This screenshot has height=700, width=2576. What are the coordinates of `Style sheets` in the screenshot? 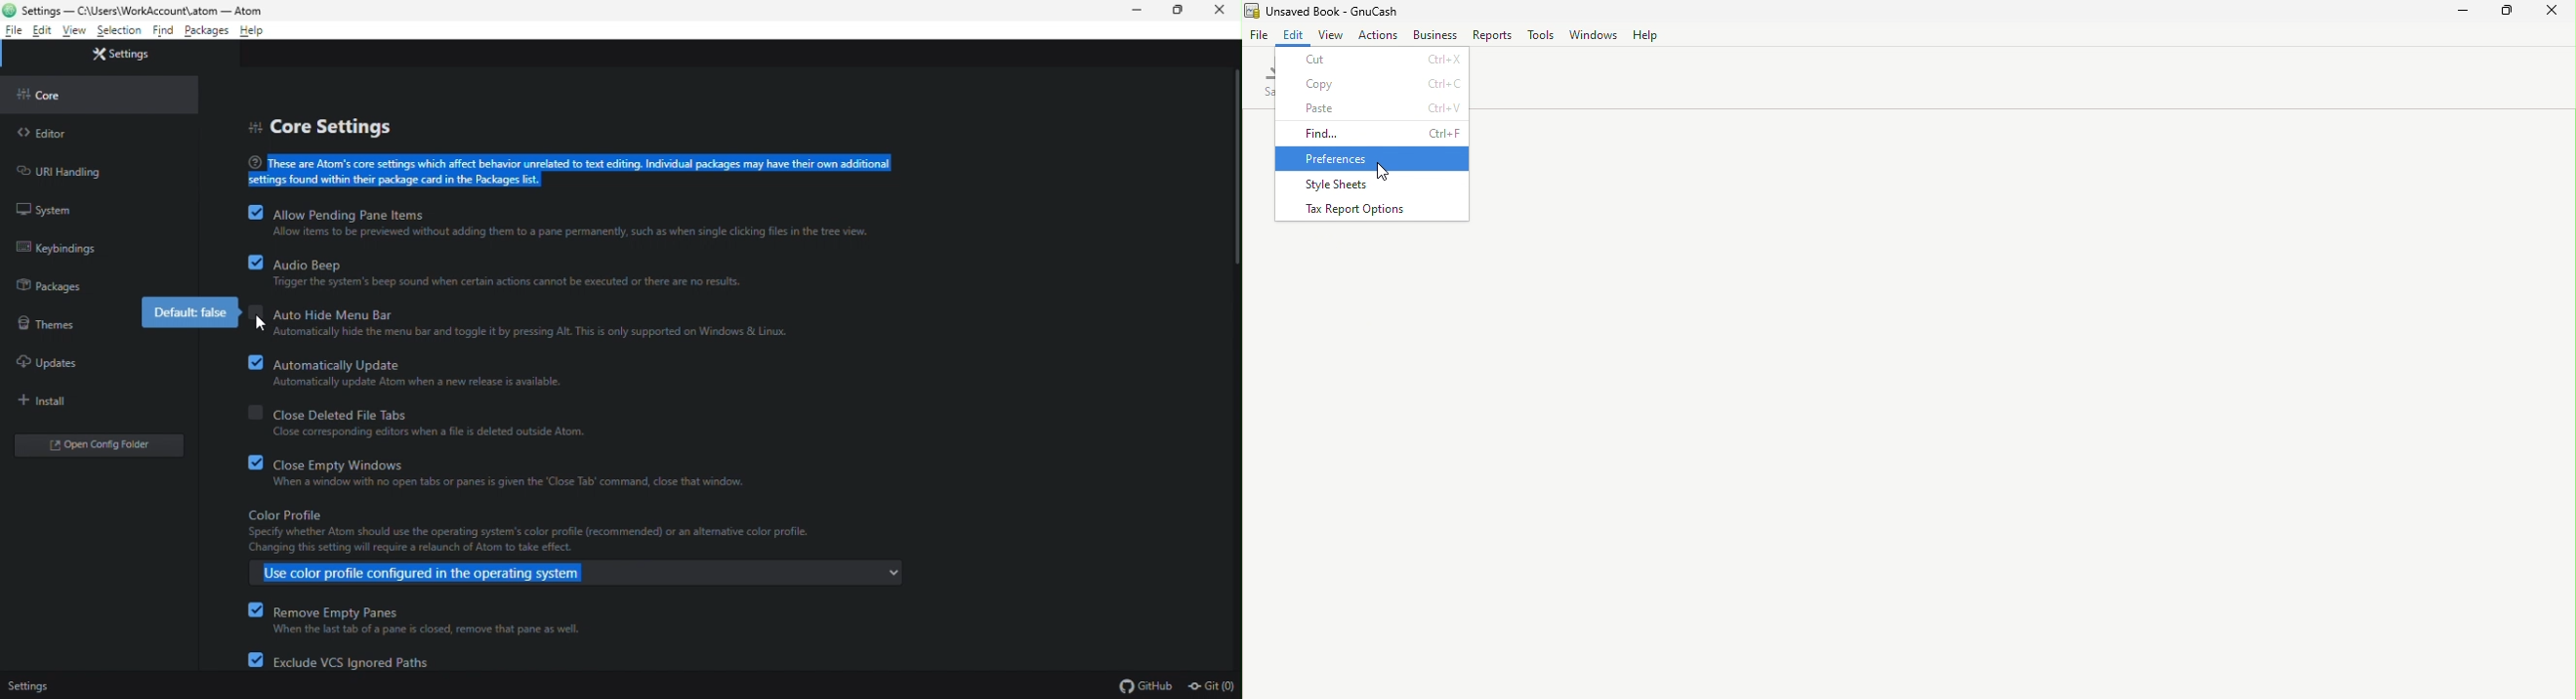 It's located at (1368, 184).